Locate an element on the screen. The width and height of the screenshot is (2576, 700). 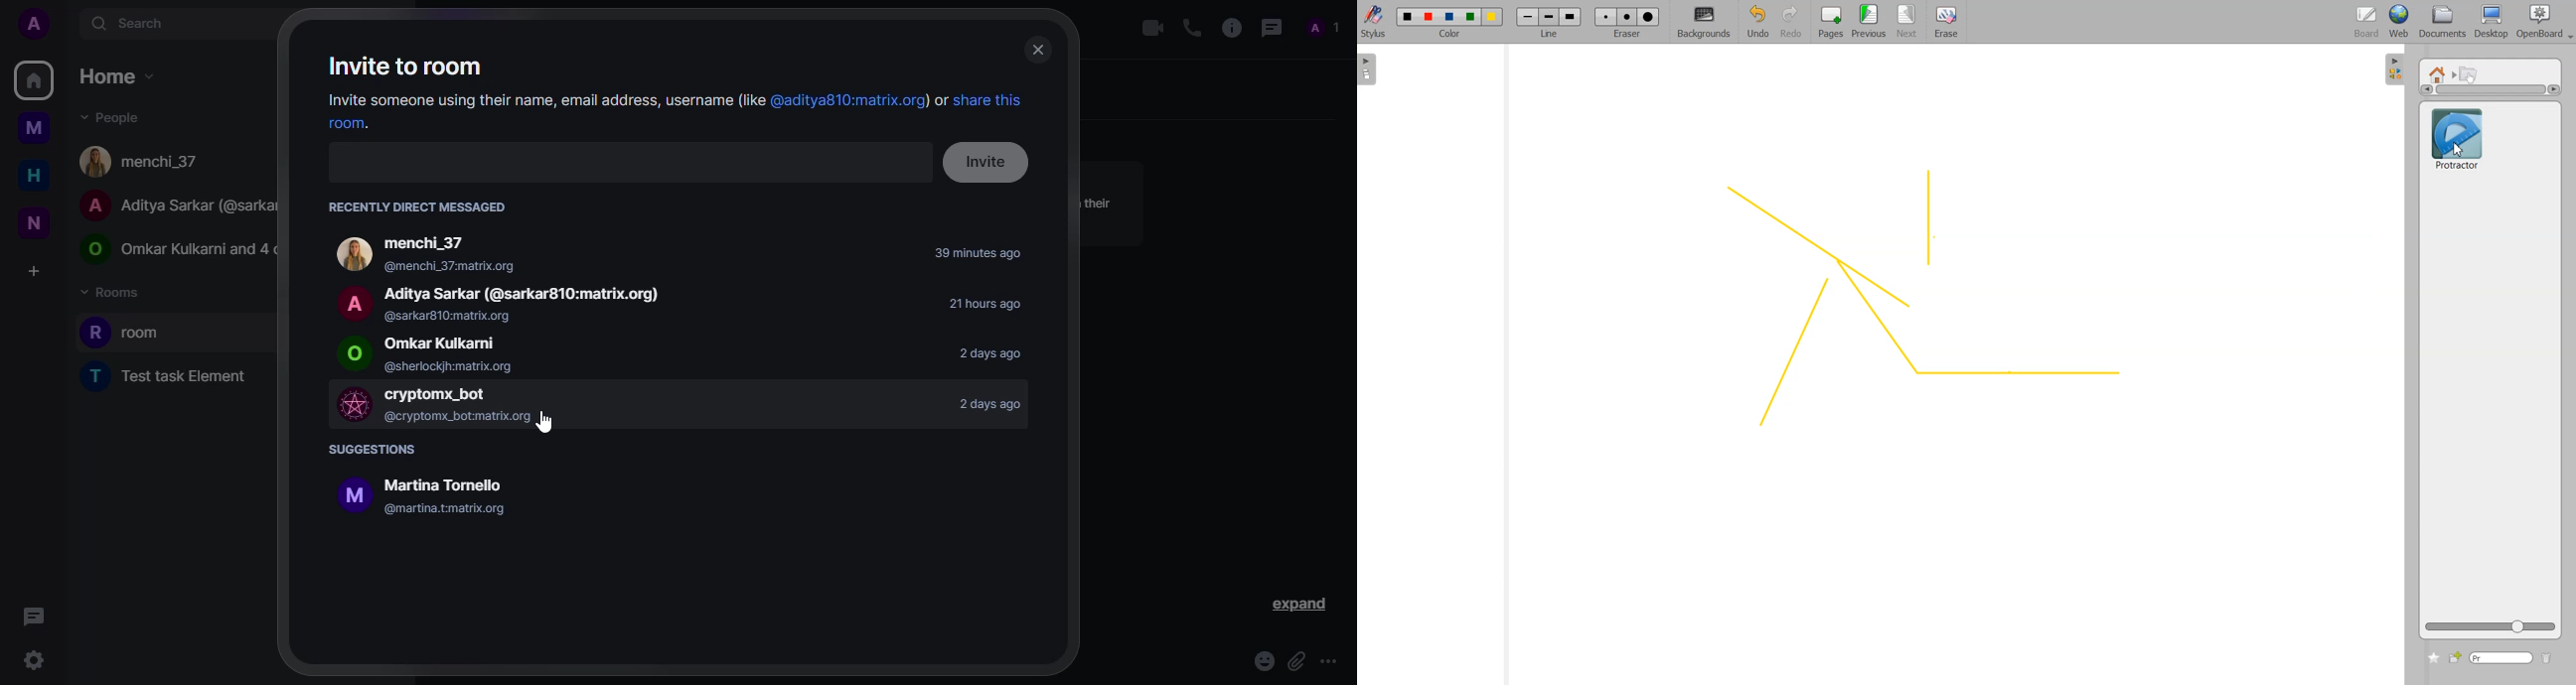
threads is located at coordinates (33, 616).